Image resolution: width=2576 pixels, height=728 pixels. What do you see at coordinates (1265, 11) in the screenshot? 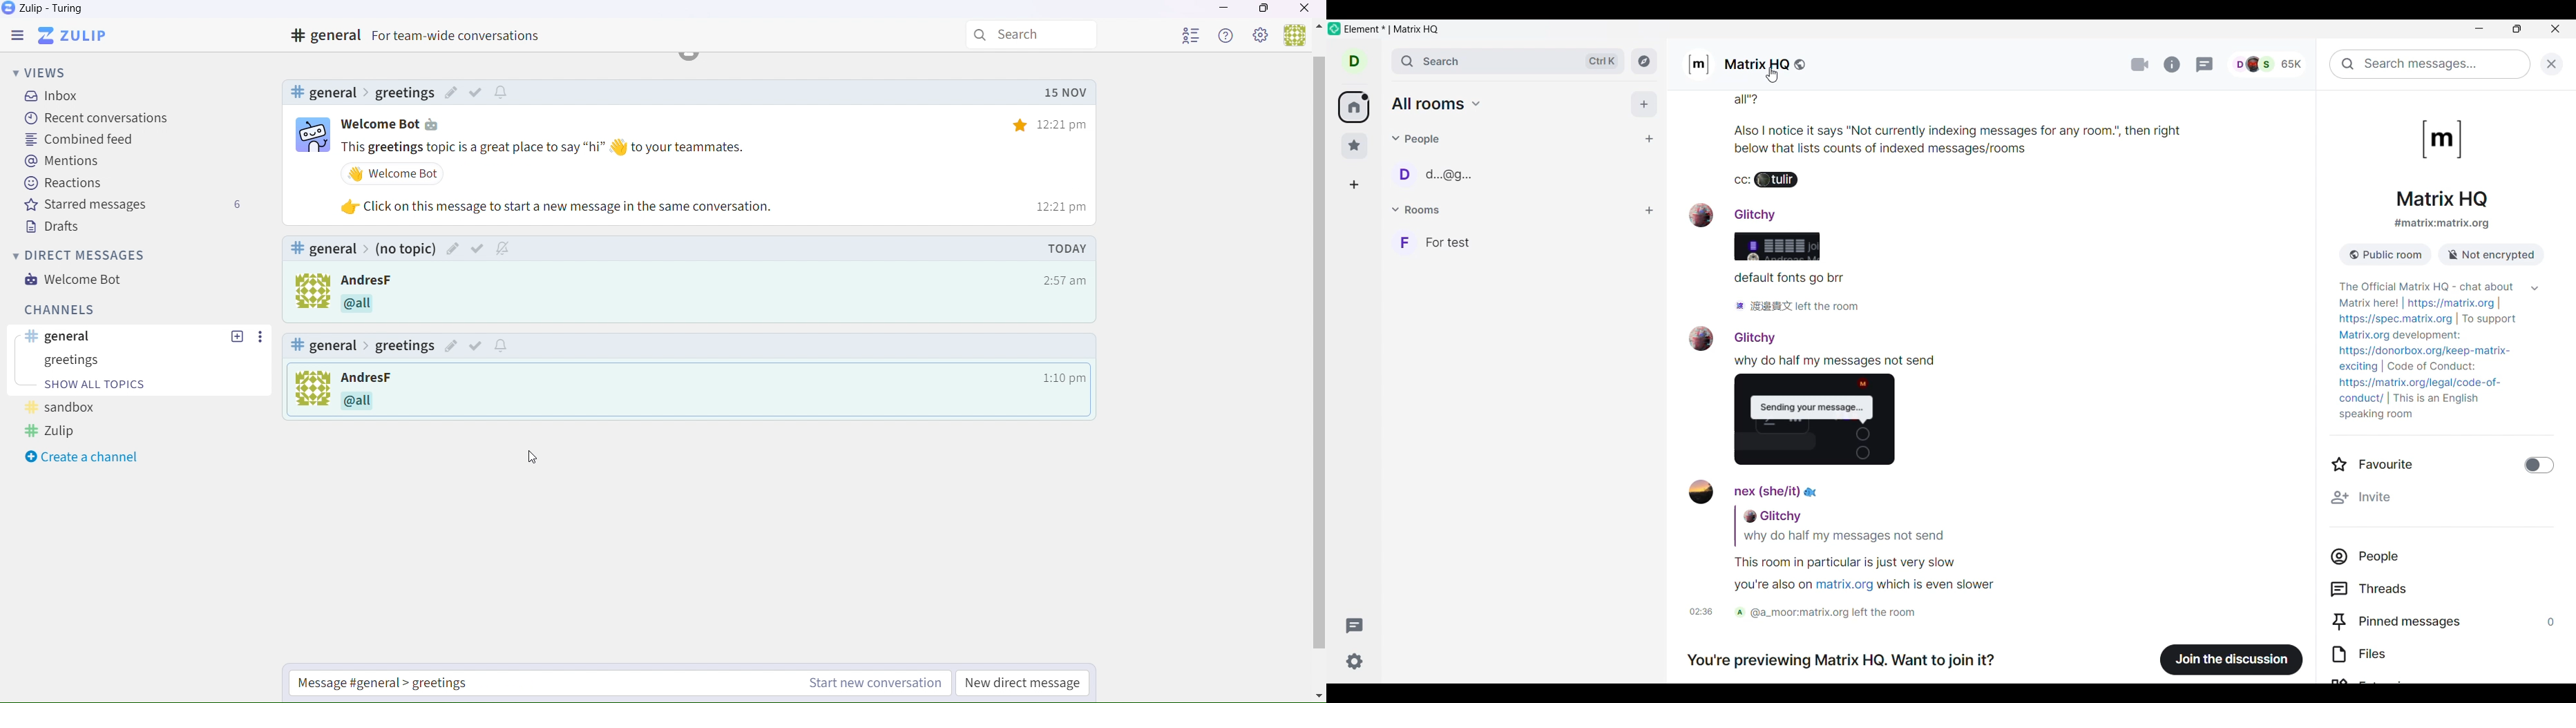
I see `Box` at bounding box center [1265, 11].